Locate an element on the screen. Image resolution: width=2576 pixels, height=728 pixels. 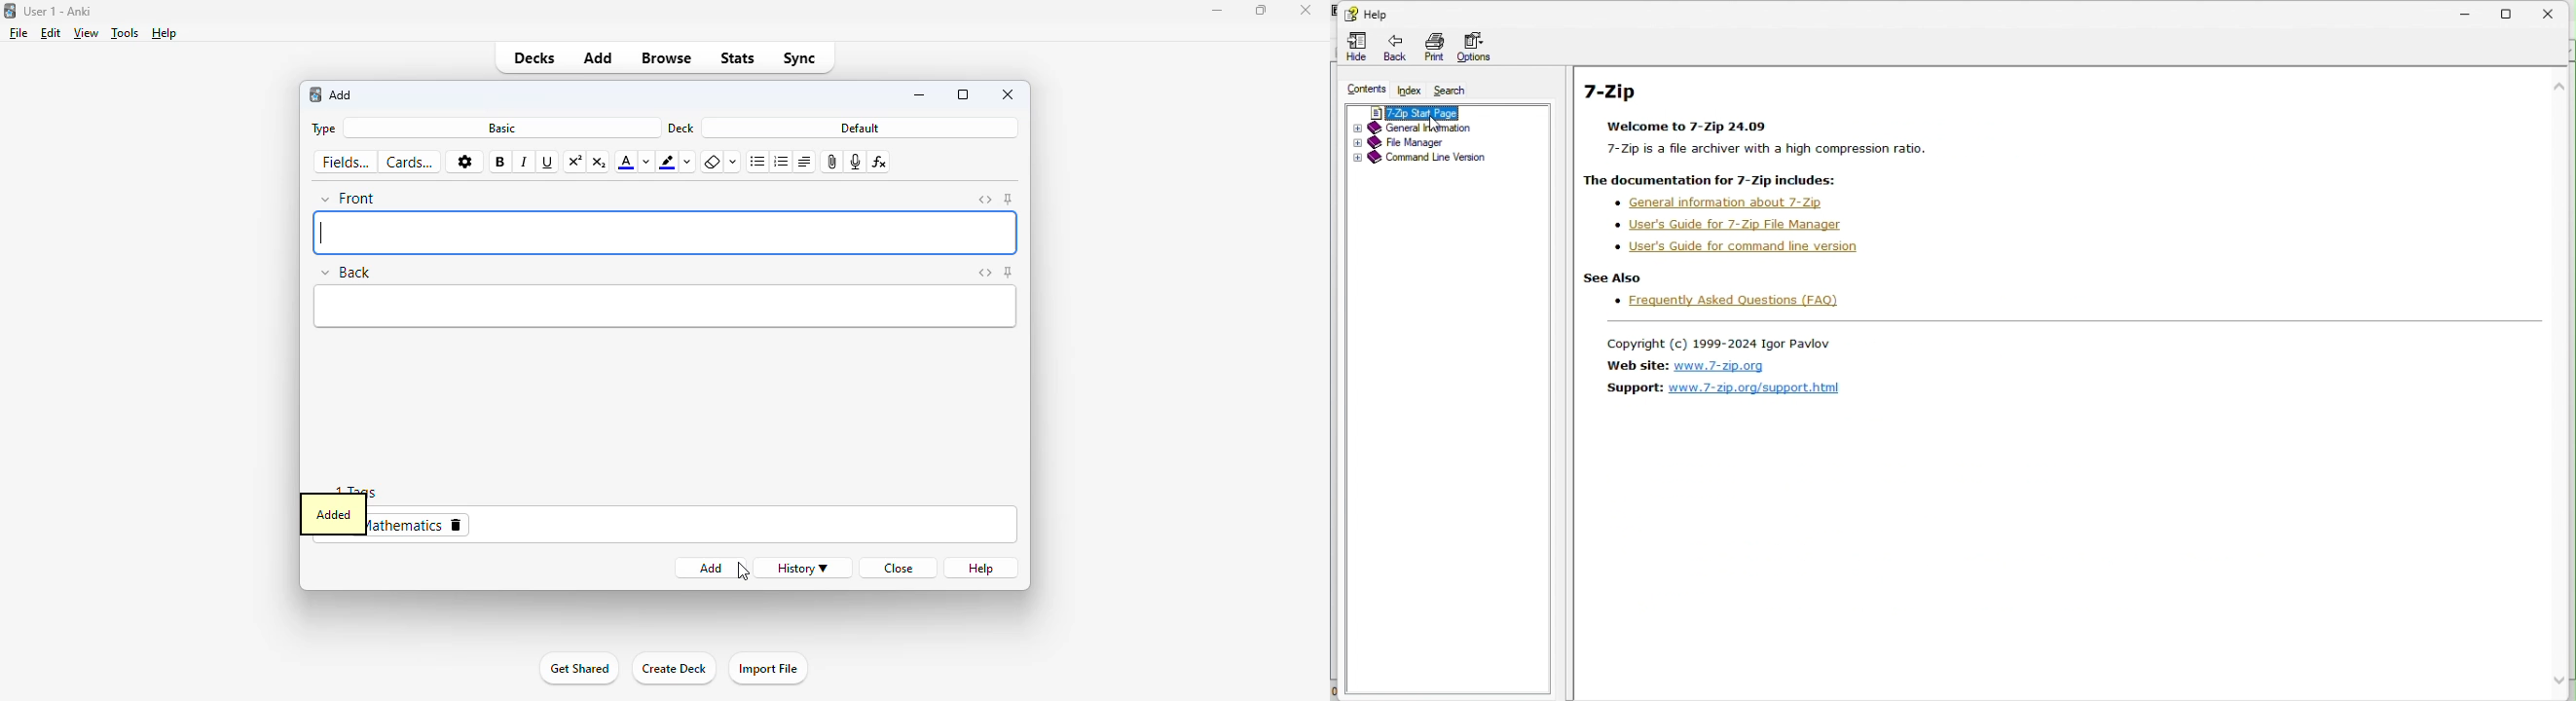
minimize is located at coordinates (921, 96).